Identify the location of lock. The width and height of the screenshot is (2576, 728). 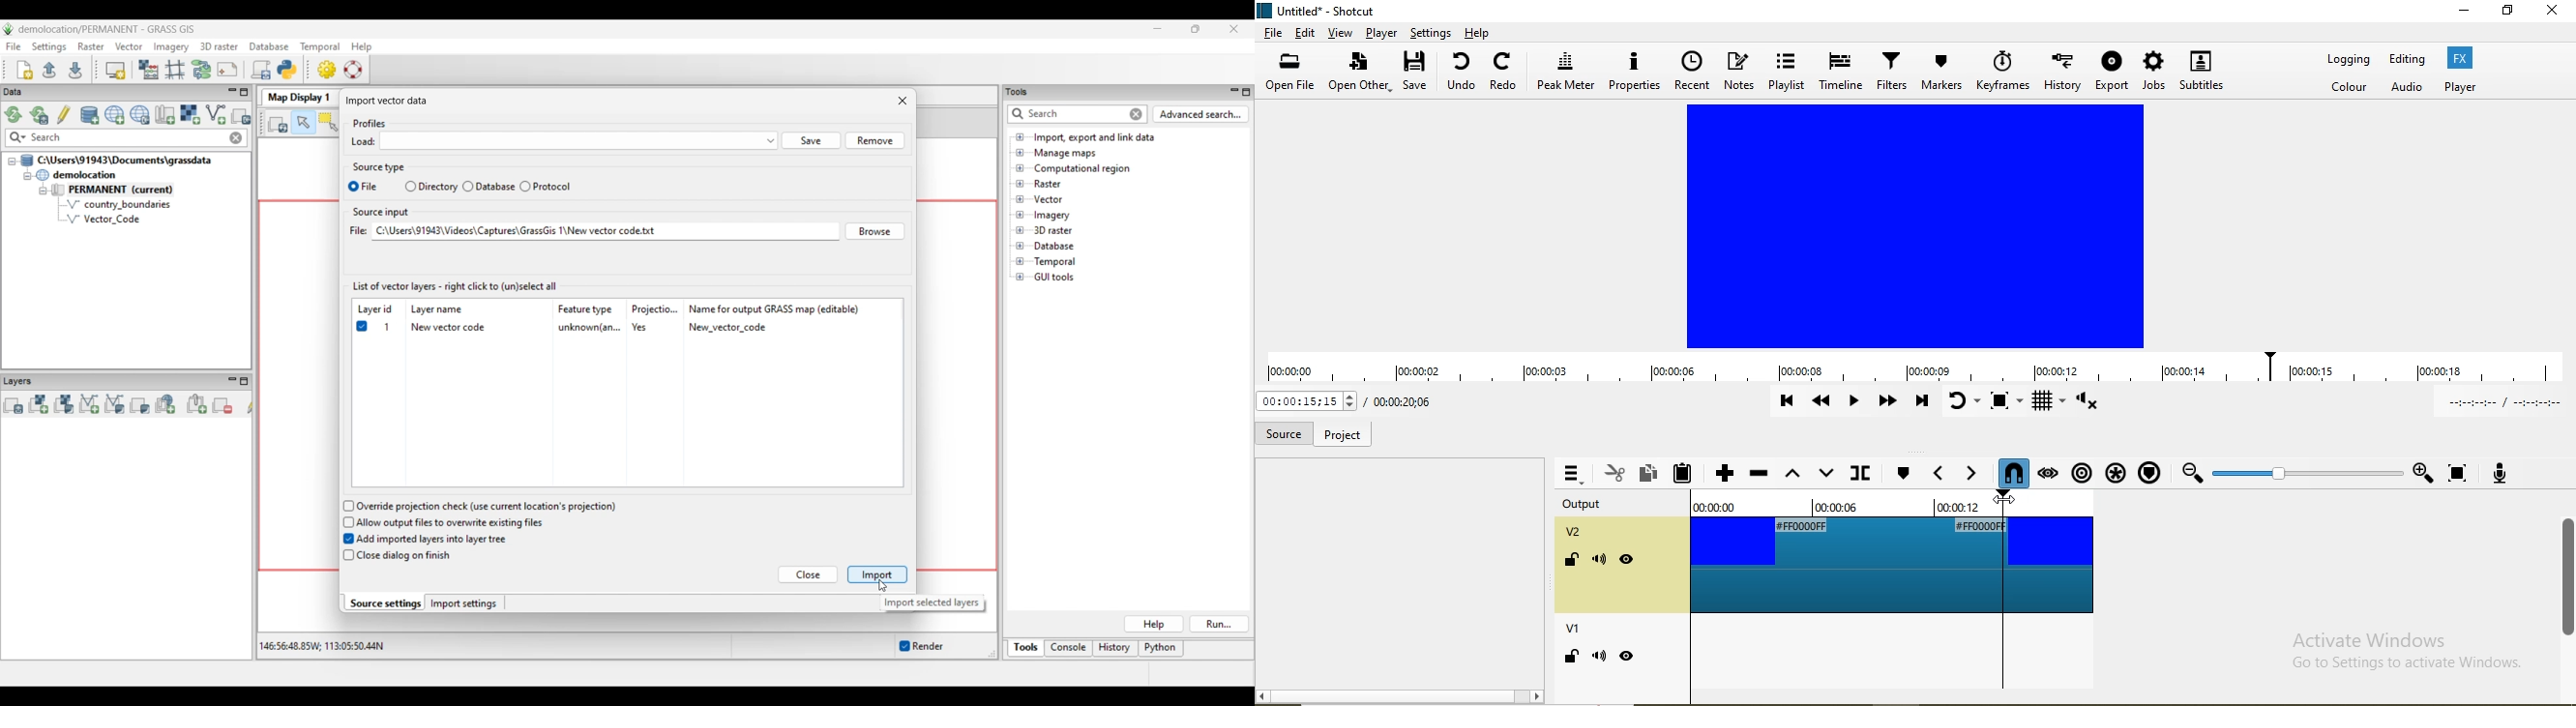
(1569, 661).